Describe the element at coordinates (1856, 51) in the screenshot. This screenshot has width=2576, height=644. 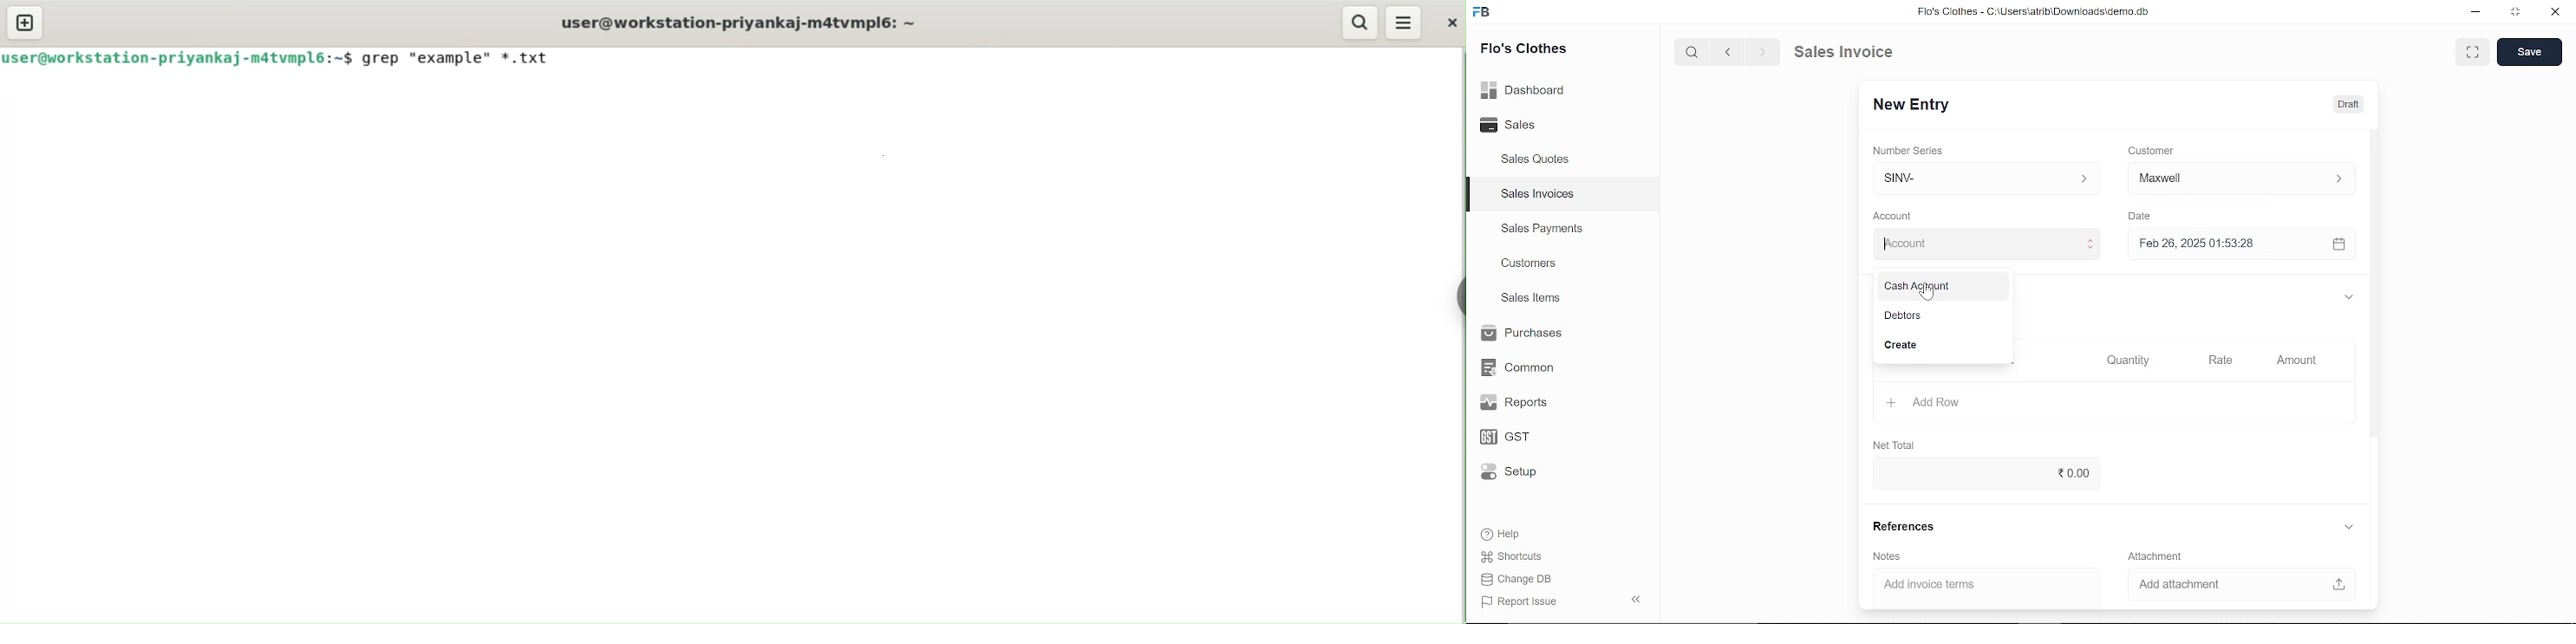
I see `Sales Invoice` at that location.